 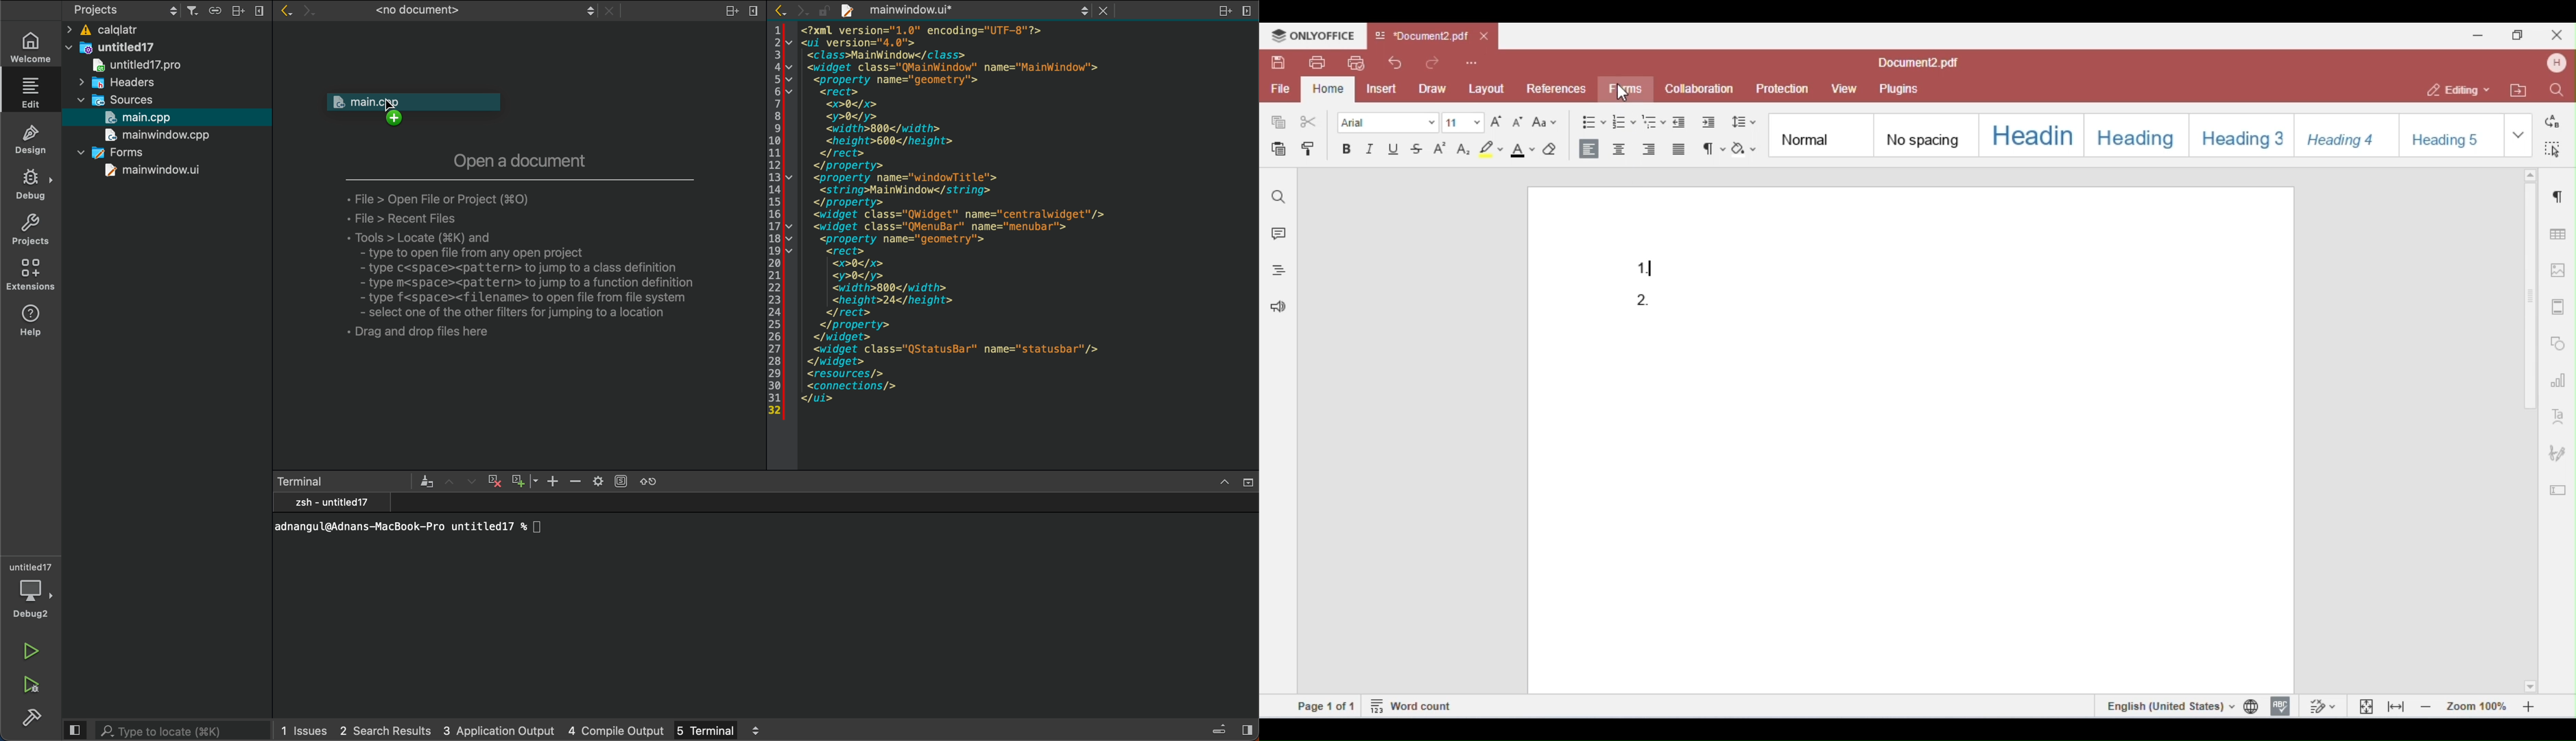 What do you see at coordinates (33, 277) in the screenshot?
I see `extensions` at bounding box center [33, 277].